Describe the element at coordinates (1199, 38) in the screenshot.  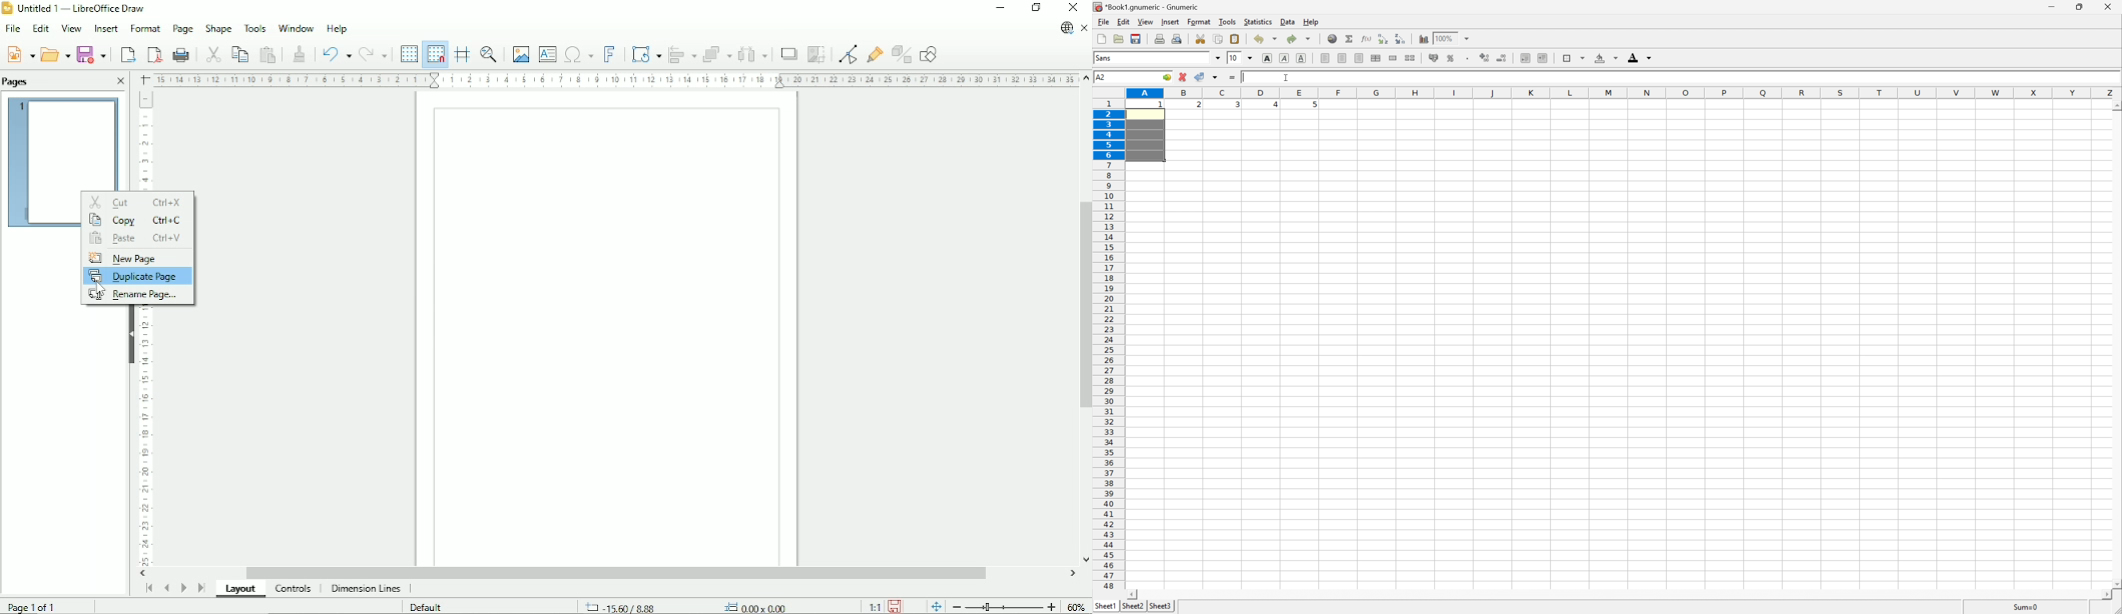
I see `cut` at that location.